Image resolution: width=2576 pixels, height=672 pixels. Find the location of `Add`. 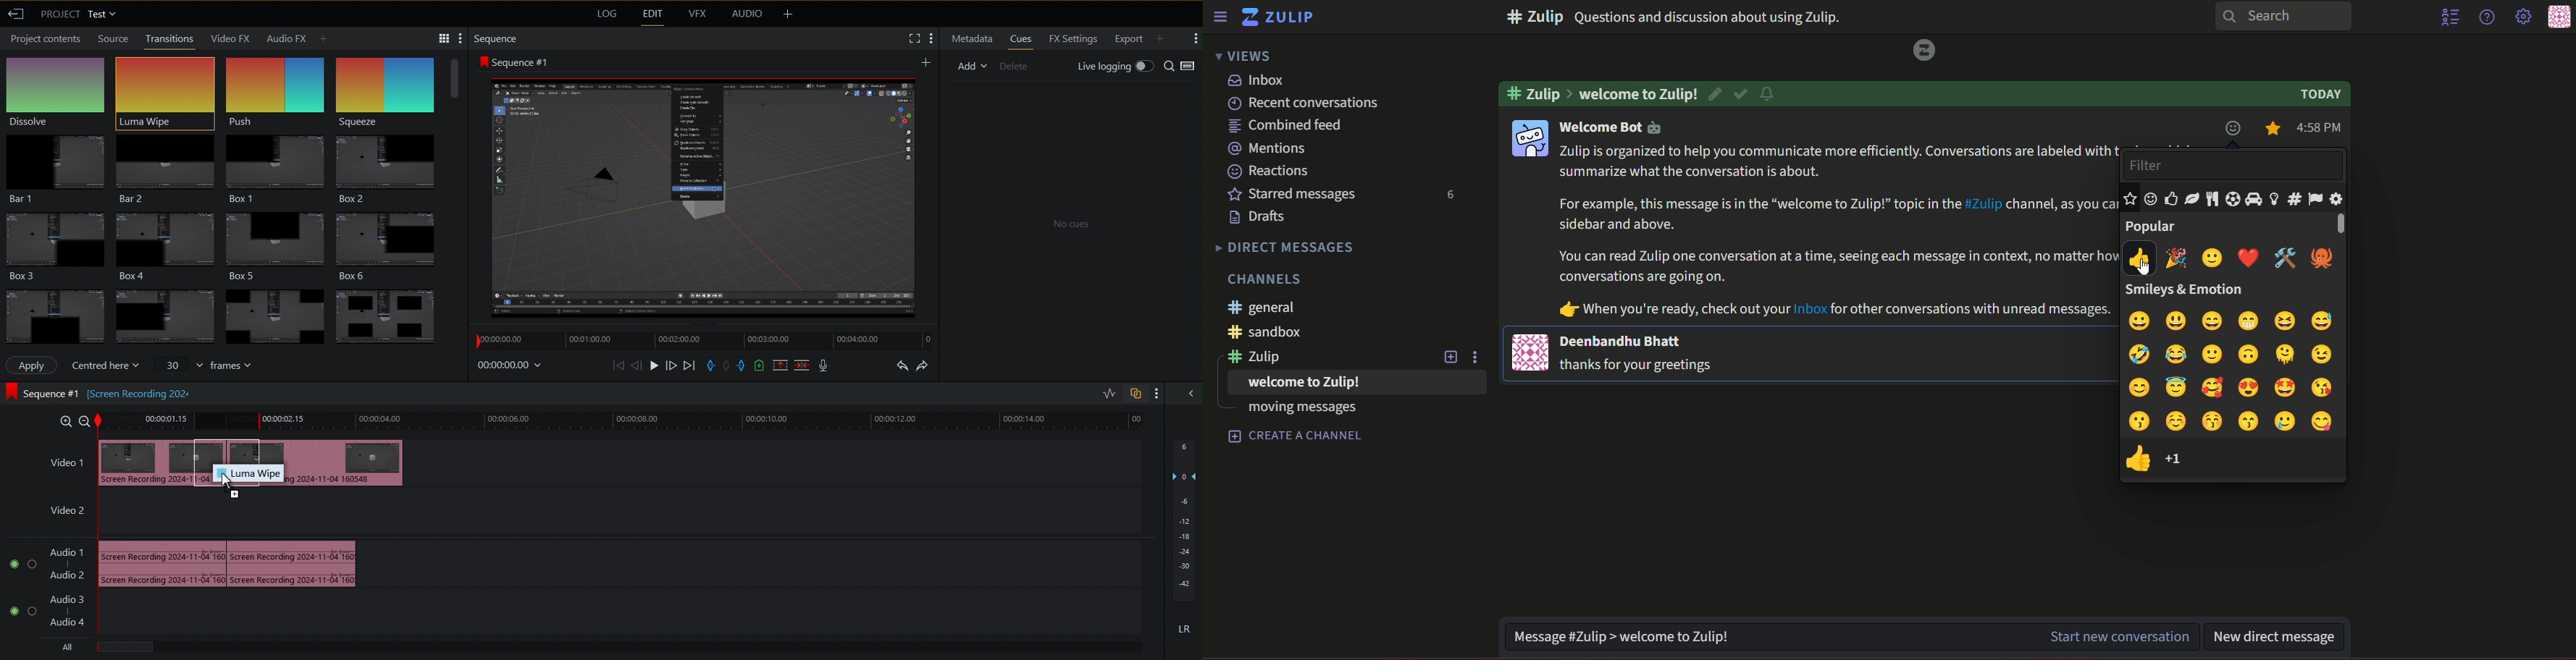

Add is located at coordinates (1448, 357).